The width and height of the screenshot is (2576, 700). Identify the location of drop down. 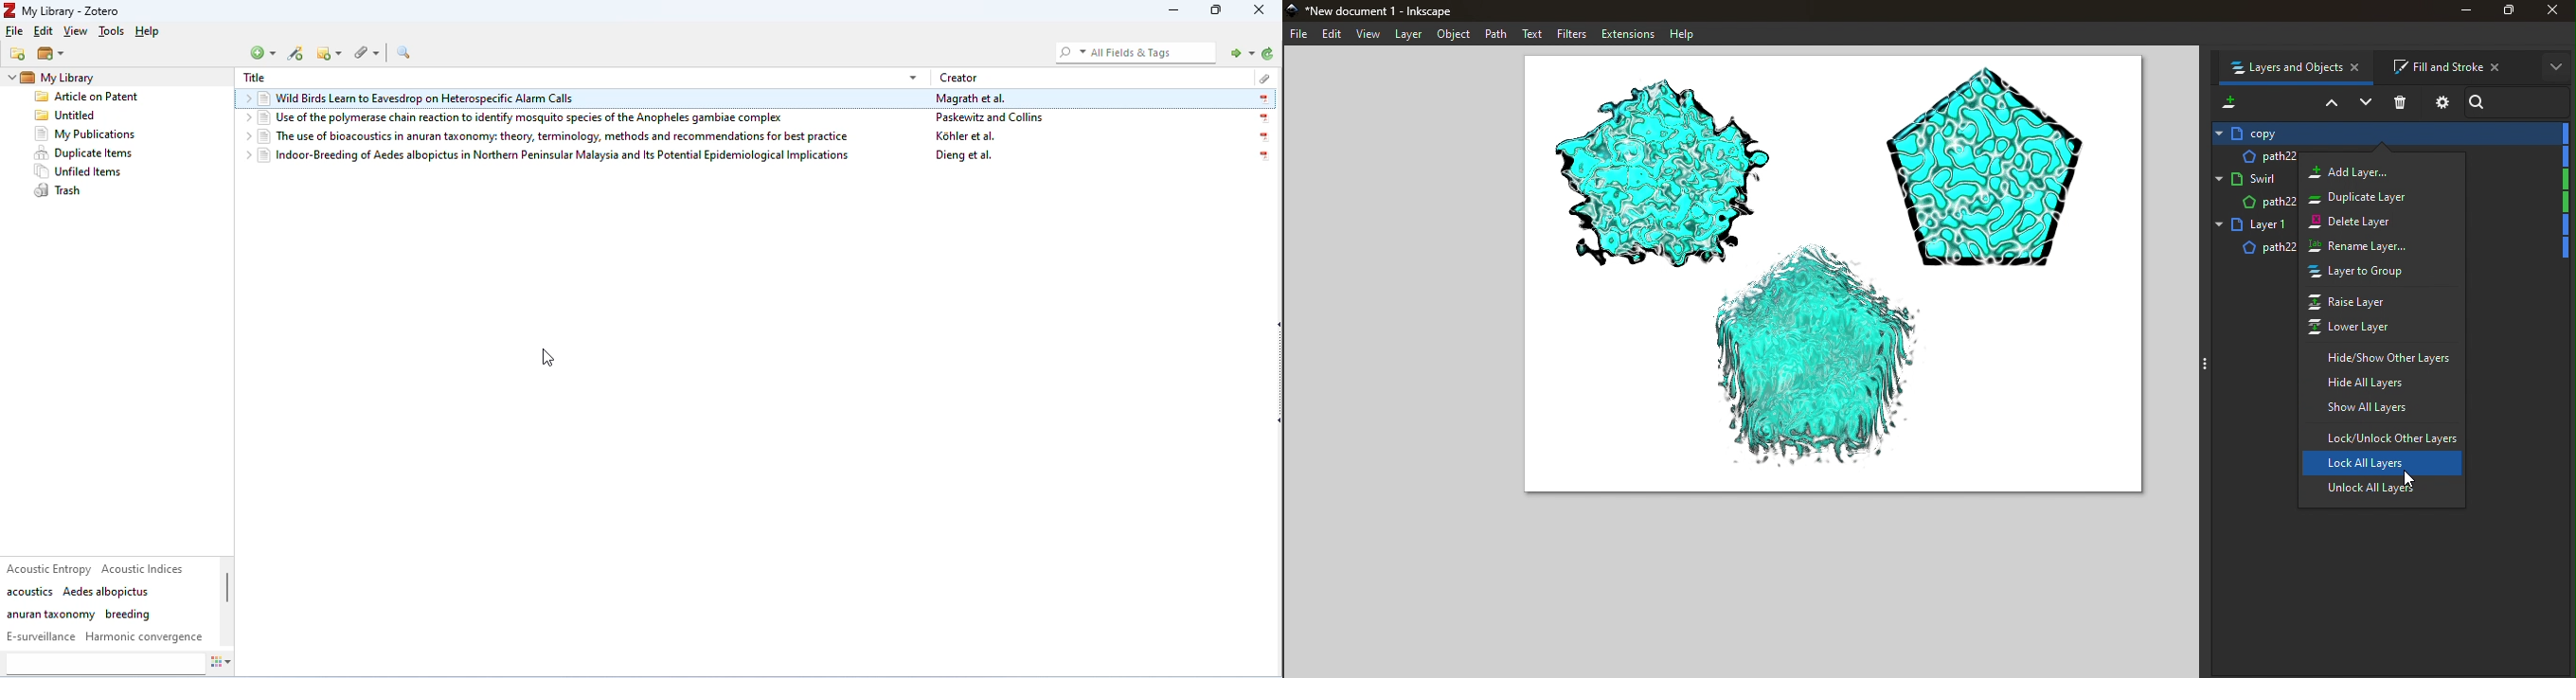
(244, 118).